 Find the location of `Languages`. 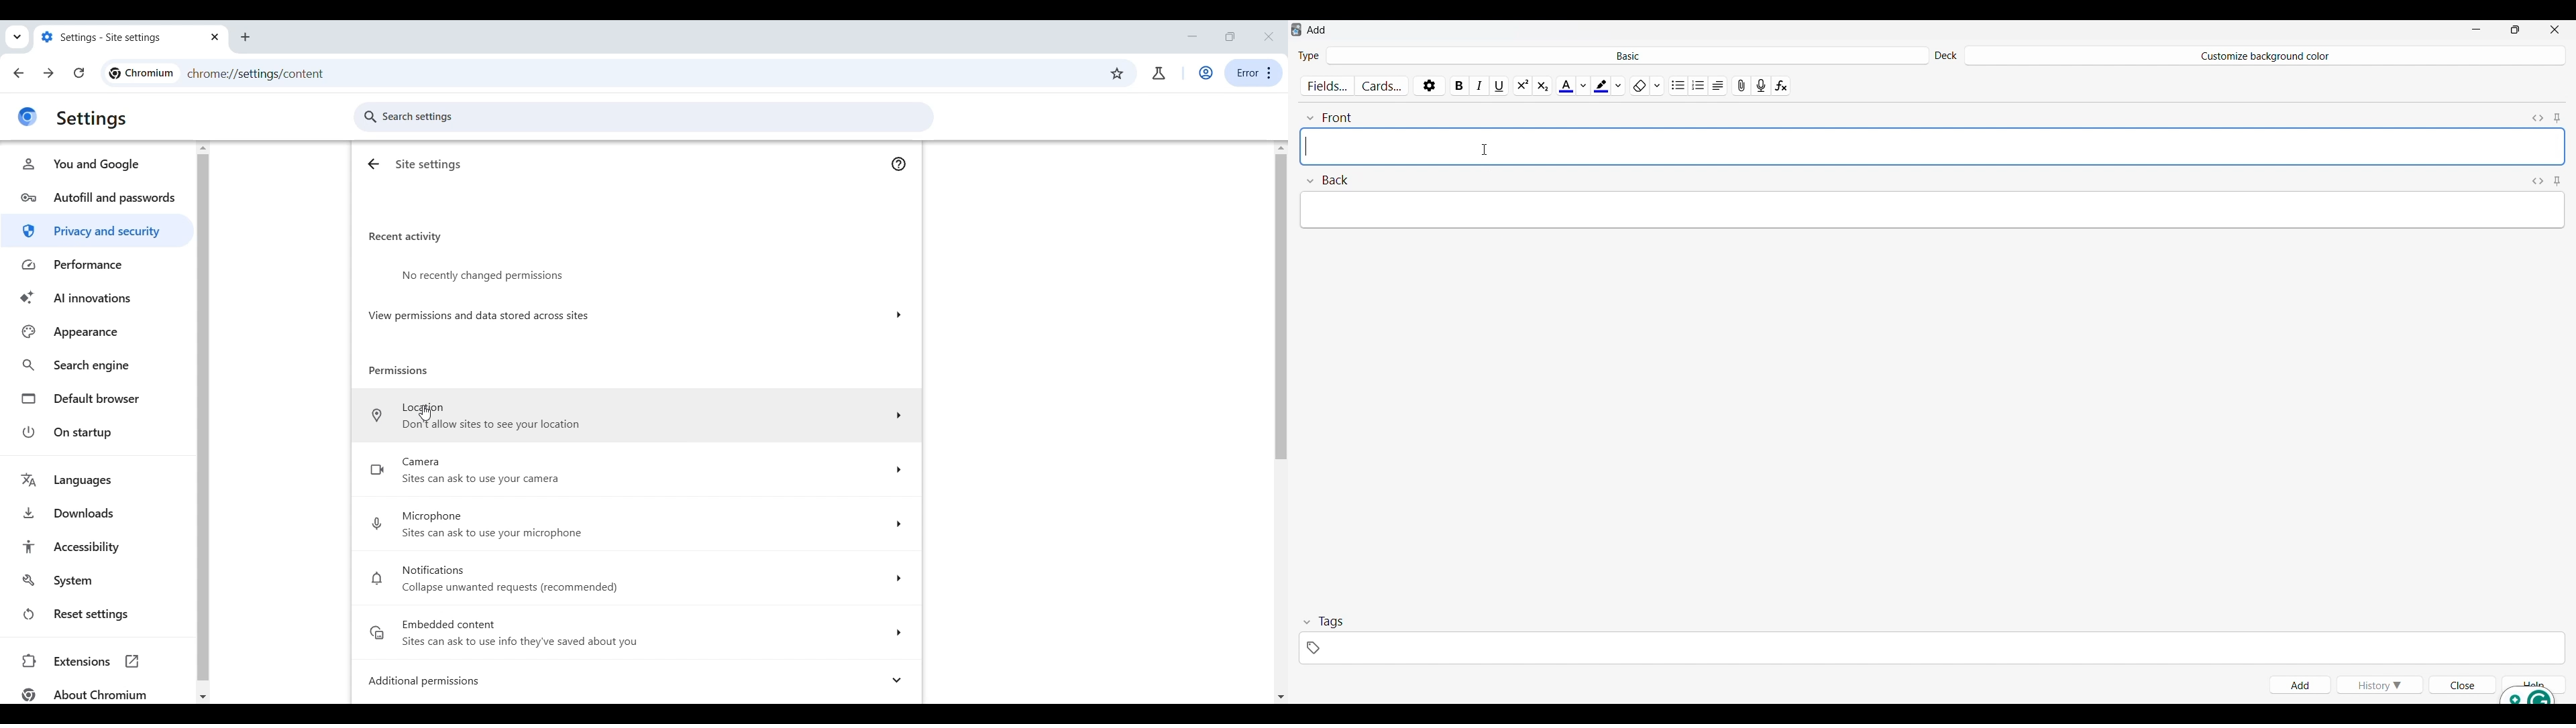

Languages is located at coordinates (95, 480).